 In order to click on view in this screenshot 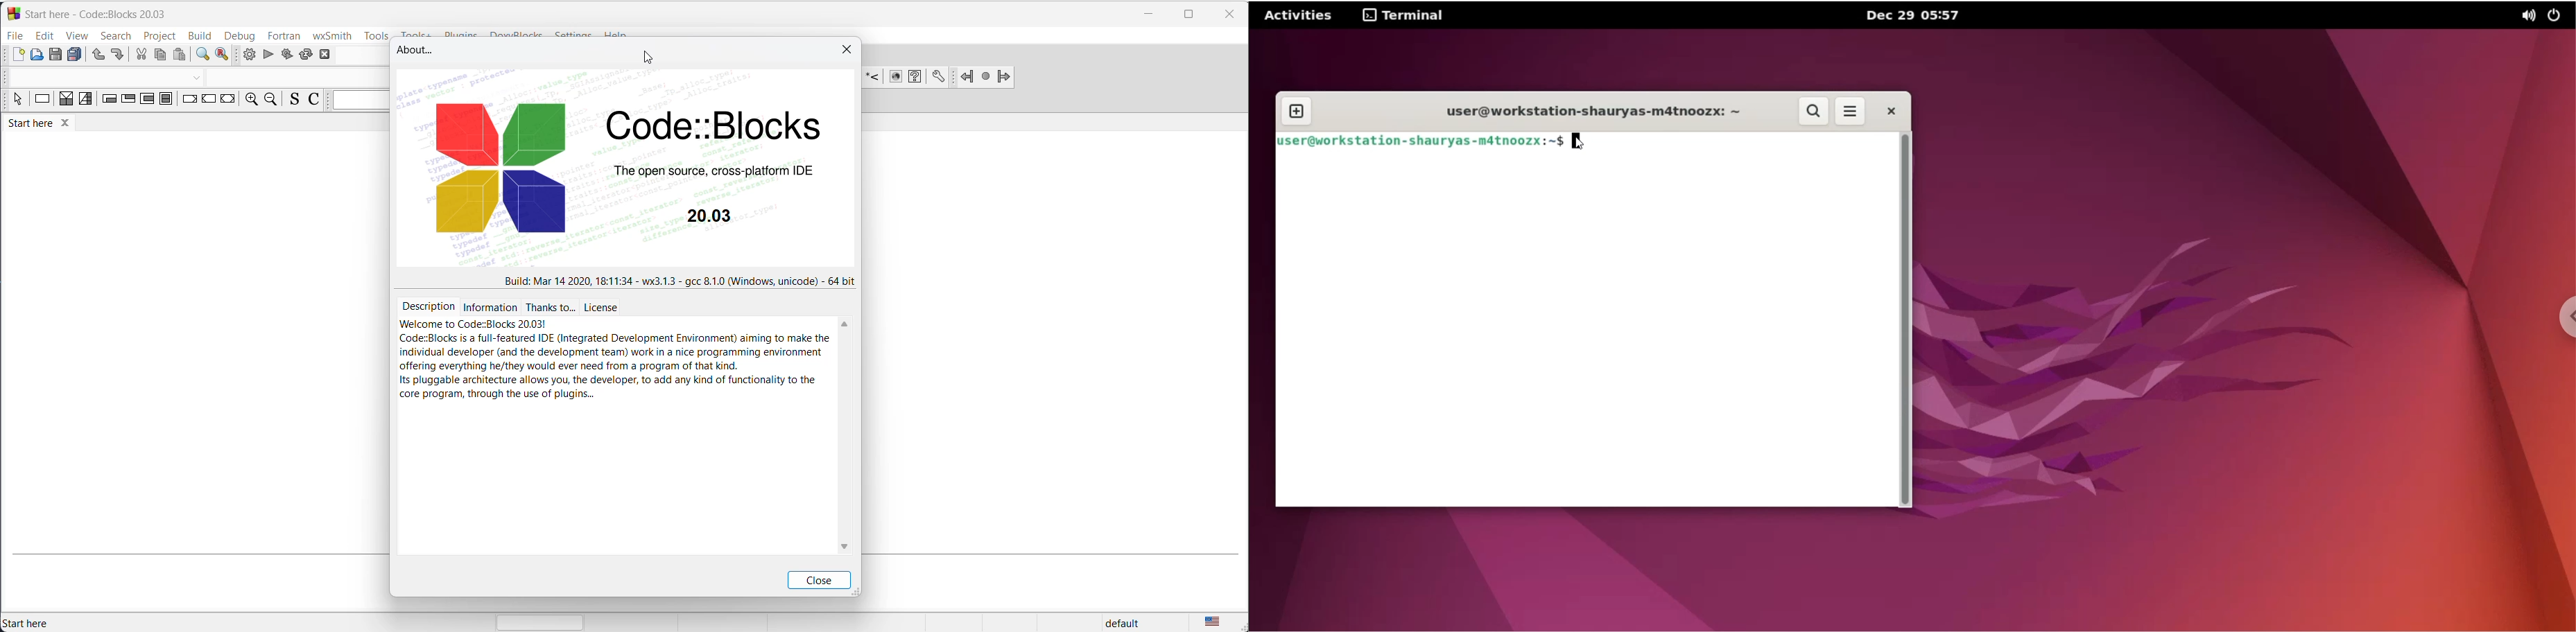, I will do `click(78, 35)`.